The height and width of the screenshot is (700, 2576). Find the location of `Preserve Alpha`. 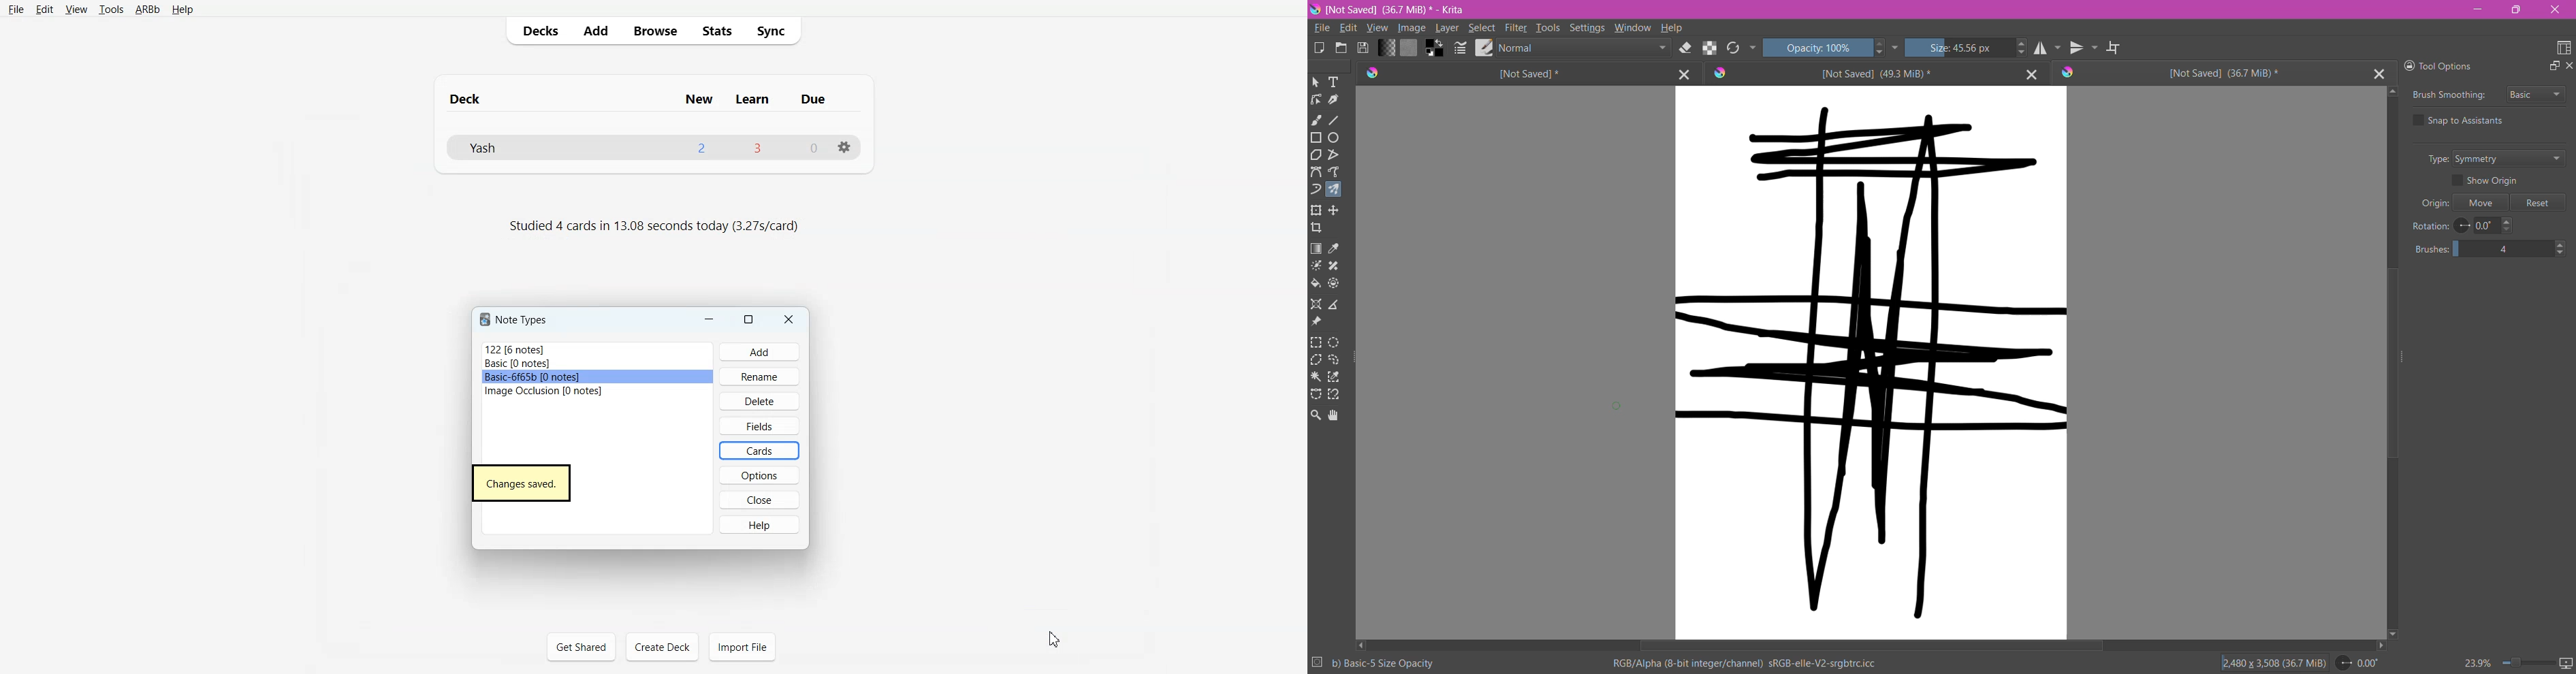

Preserve Alpha is located at coordinates (1708, 47).